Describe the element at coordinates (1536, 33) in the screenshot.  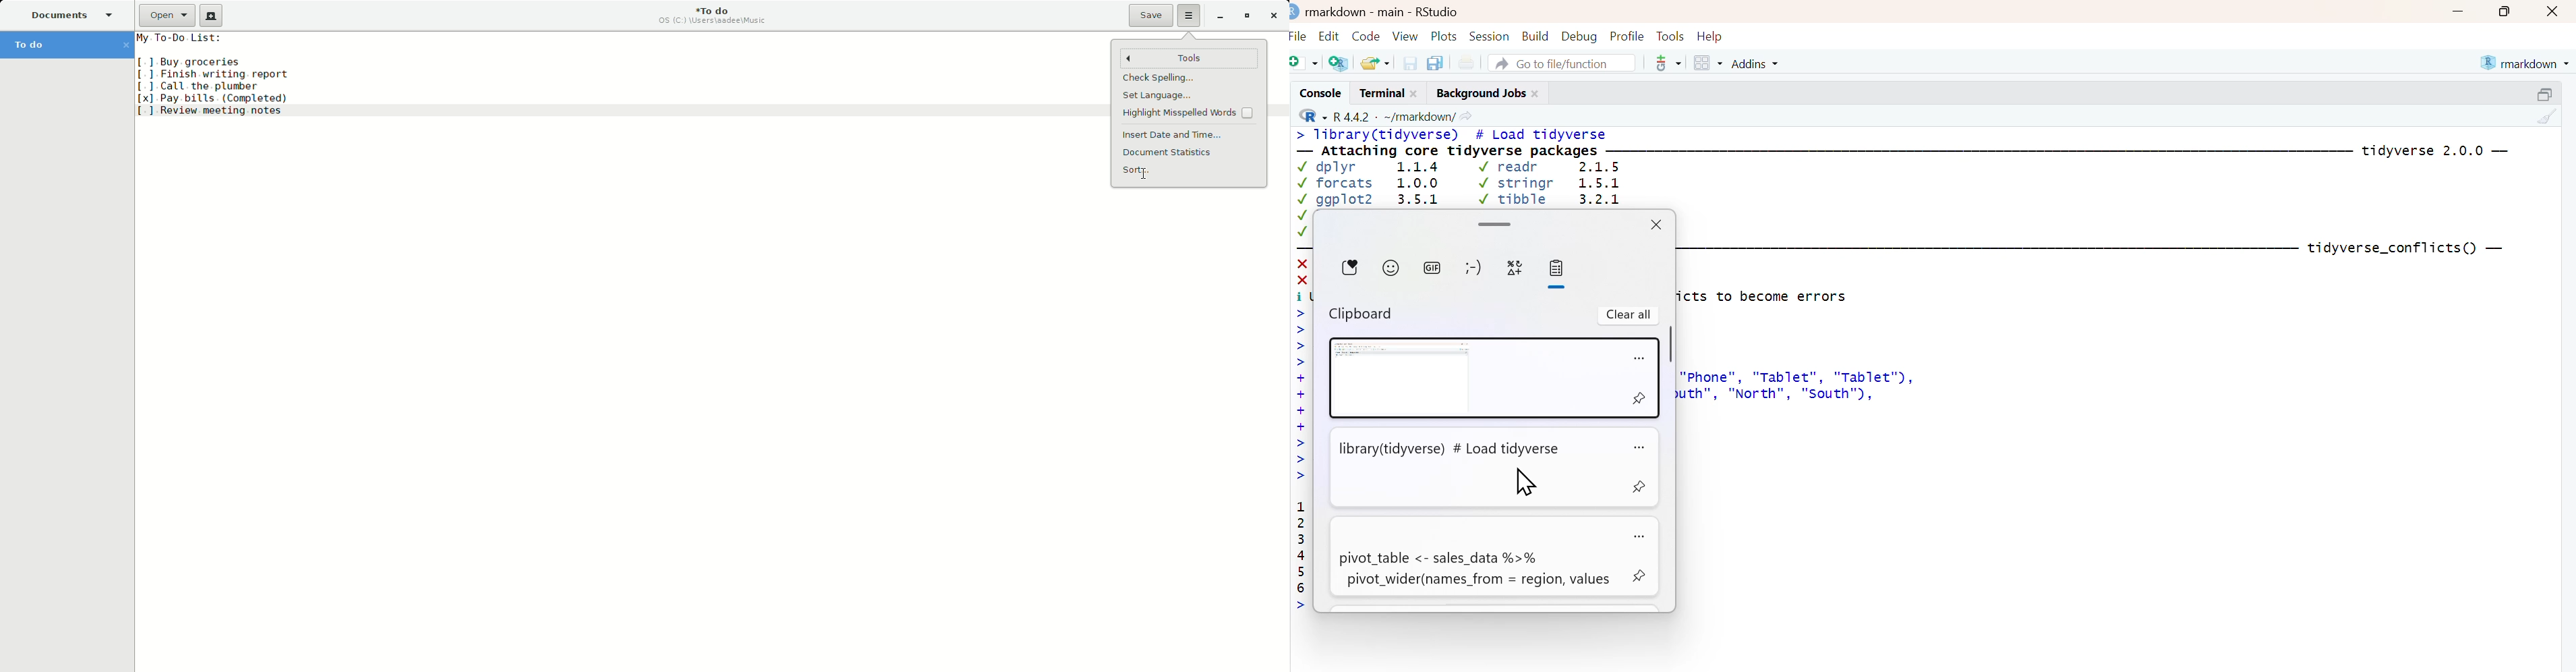
I see `Build` at that location.